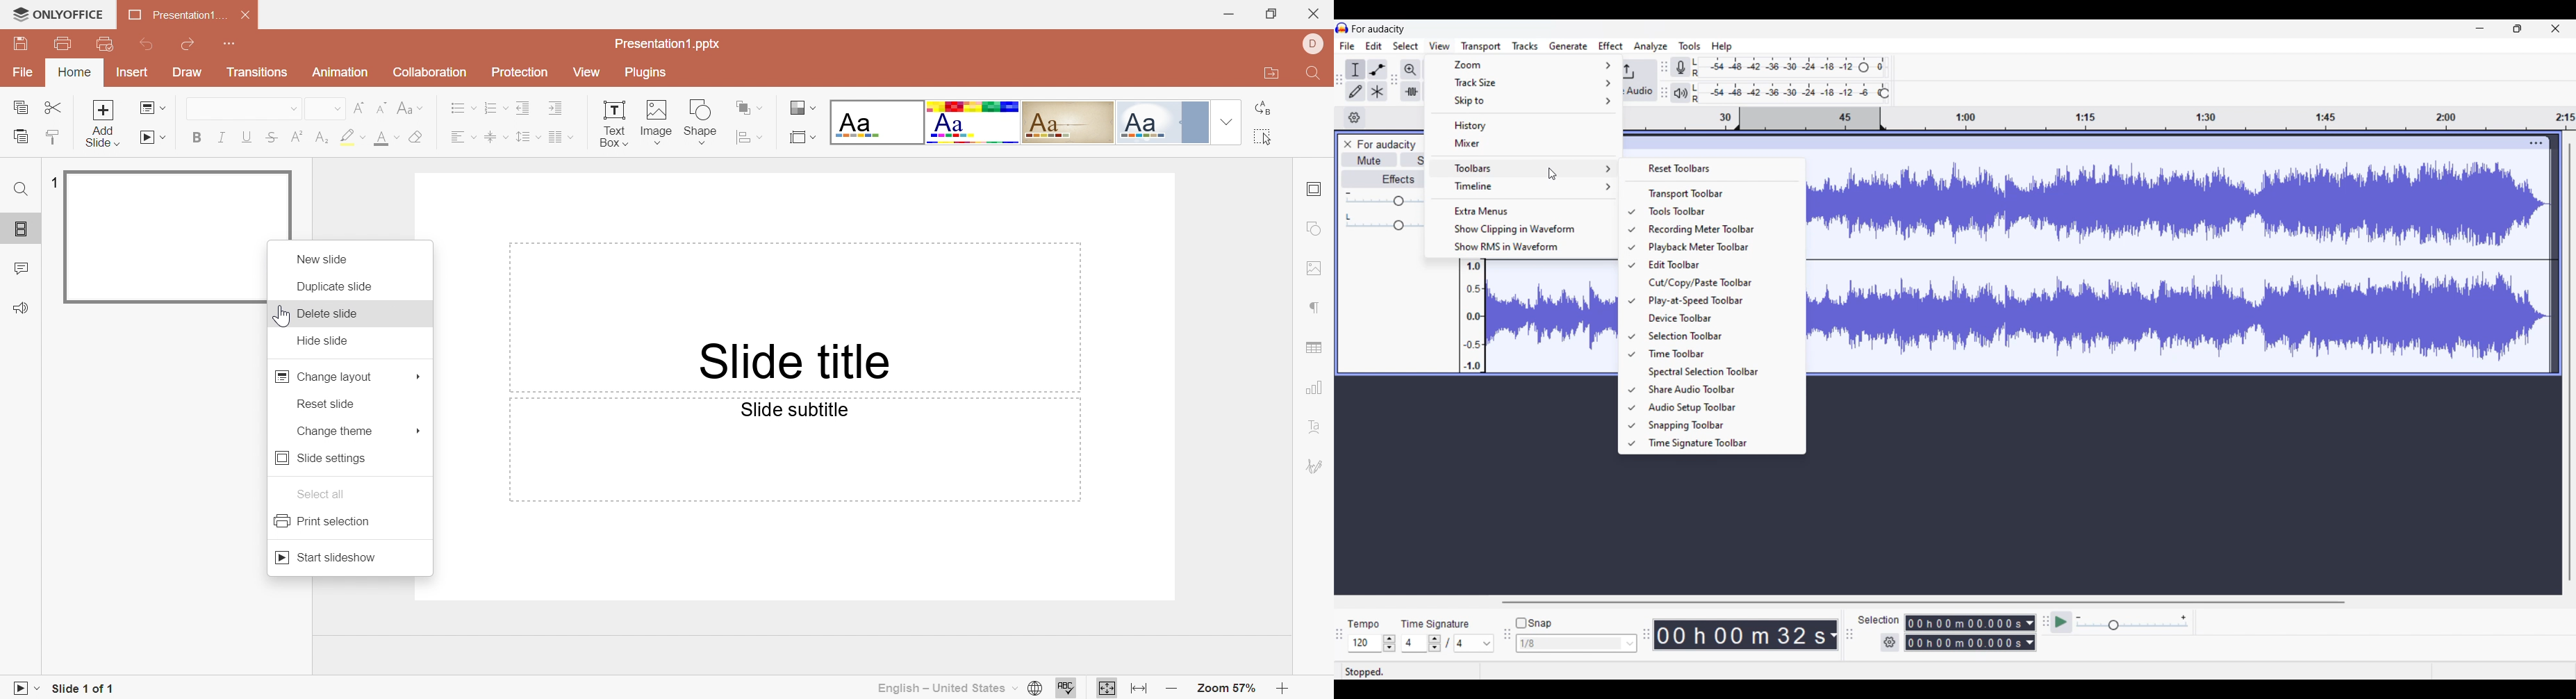 Image resolution: width=2576 pixels, height=700 pixels. I want to click on View, so click(588, 72).